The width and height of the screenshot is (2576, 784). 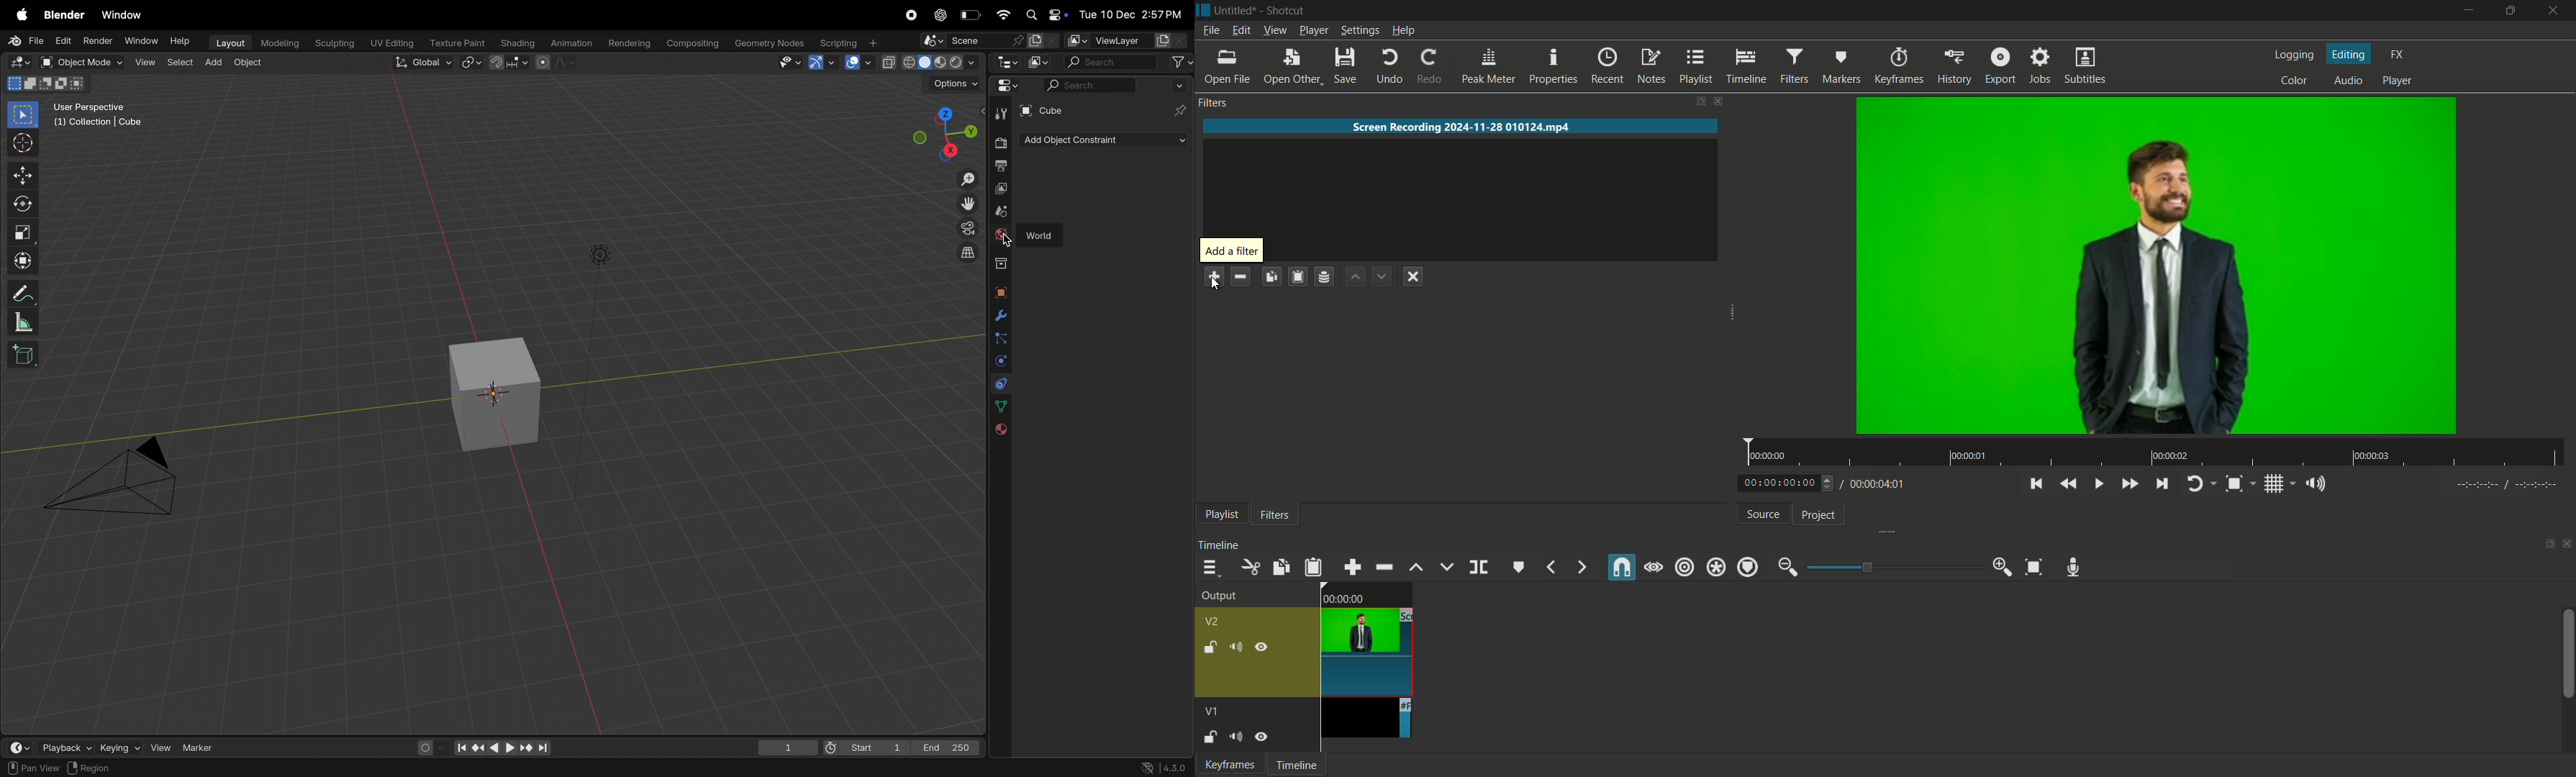 What do you see at coordinates (783, 745) in the screenshot?
I see `1` at bounding box center [783, 745].